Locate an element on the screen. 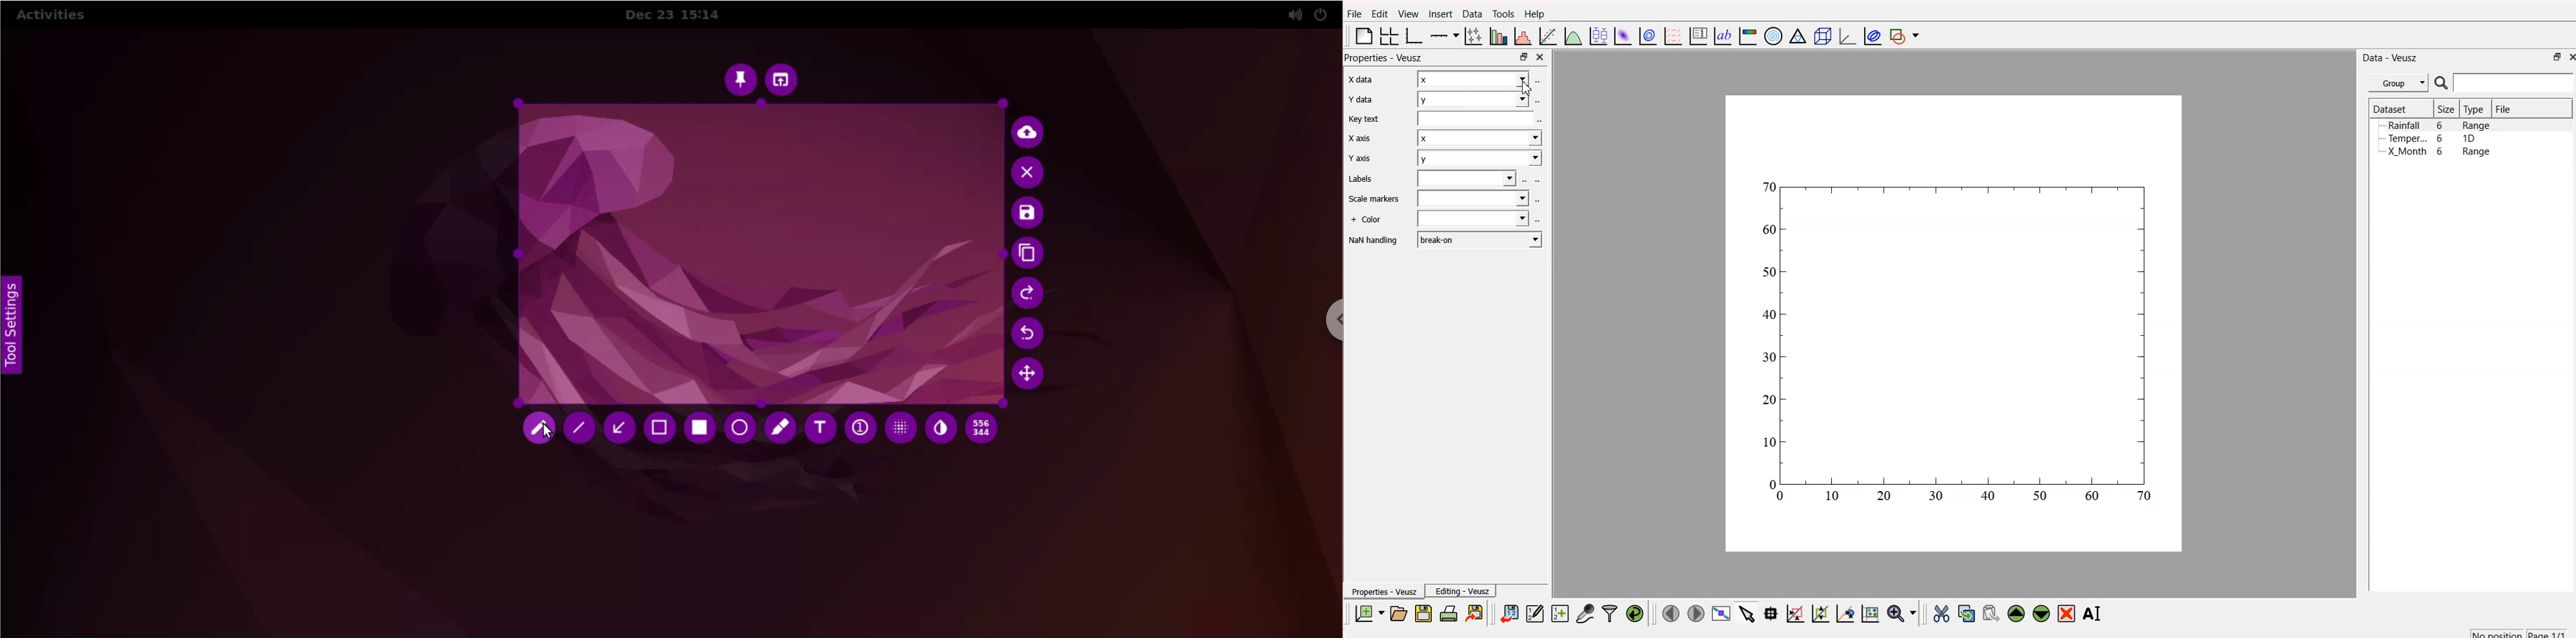 The width and height of the screenshot is (2576, 644). open a document is located at coordinates (1398, 612).